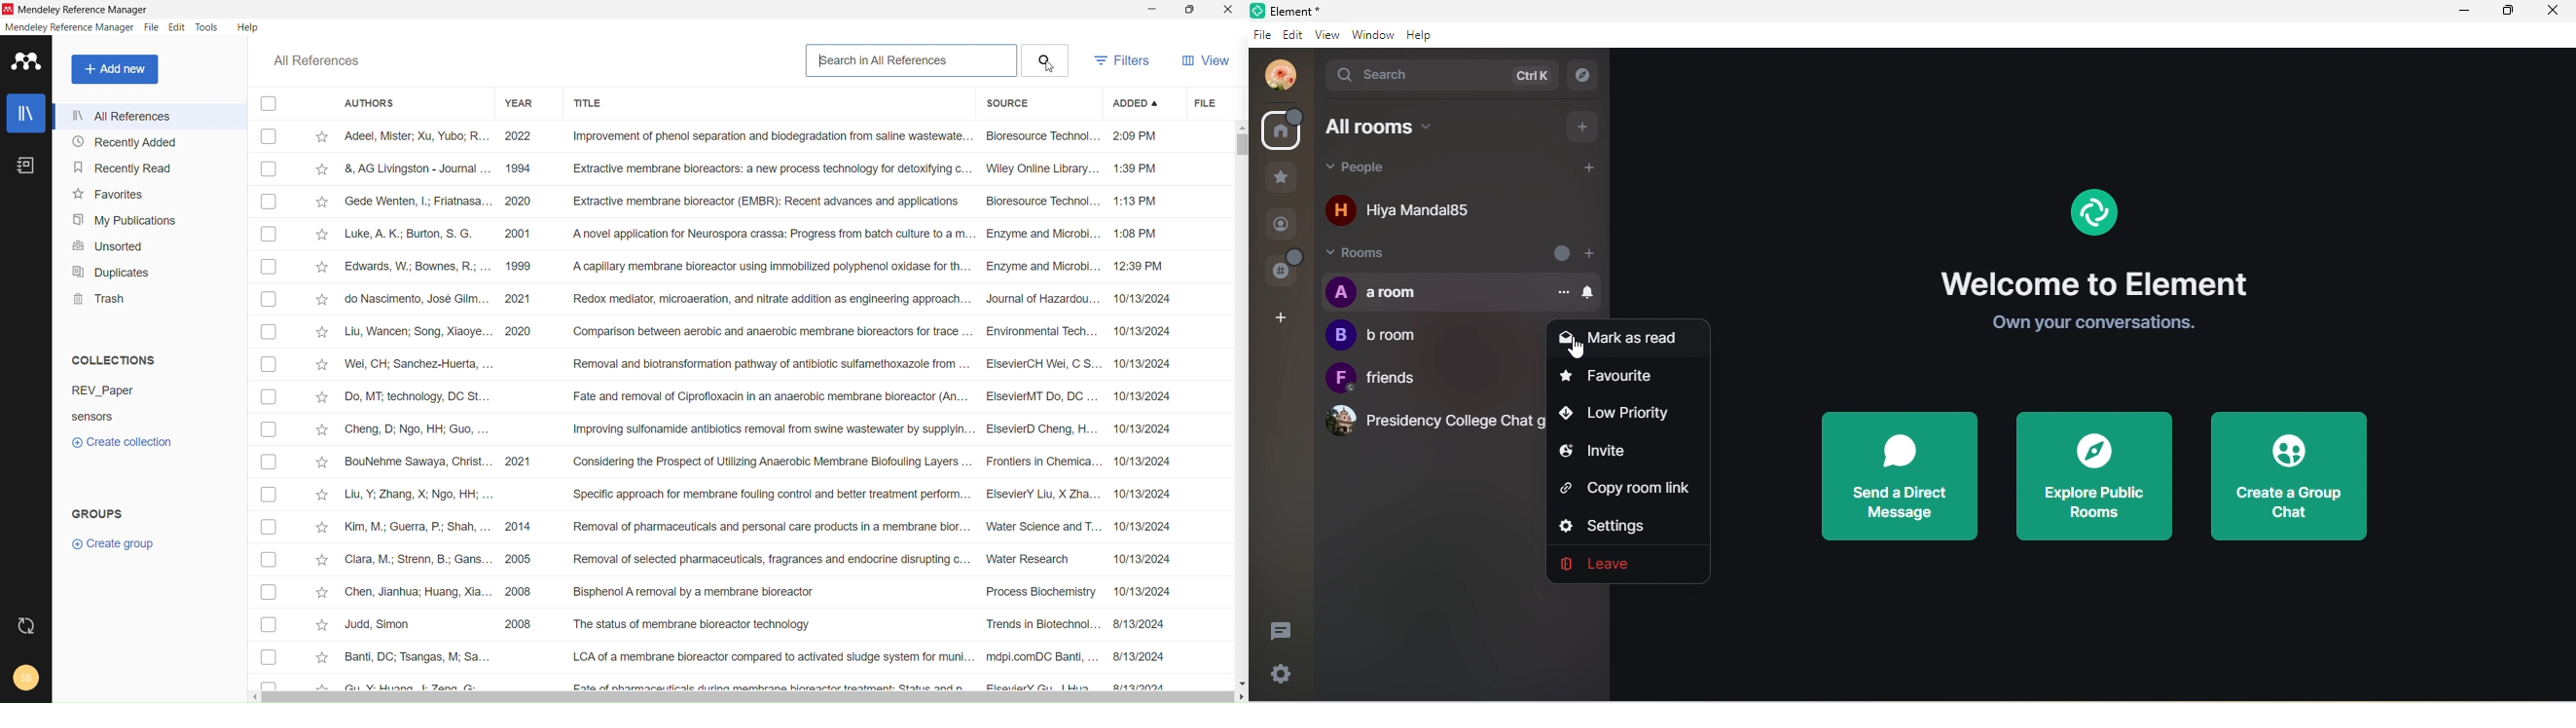 The height and width of the screenshot is (728, 2576). What do you see at coordinates (151, 27) in the screenshot?
I see `file` at bounding box center [151, 27].